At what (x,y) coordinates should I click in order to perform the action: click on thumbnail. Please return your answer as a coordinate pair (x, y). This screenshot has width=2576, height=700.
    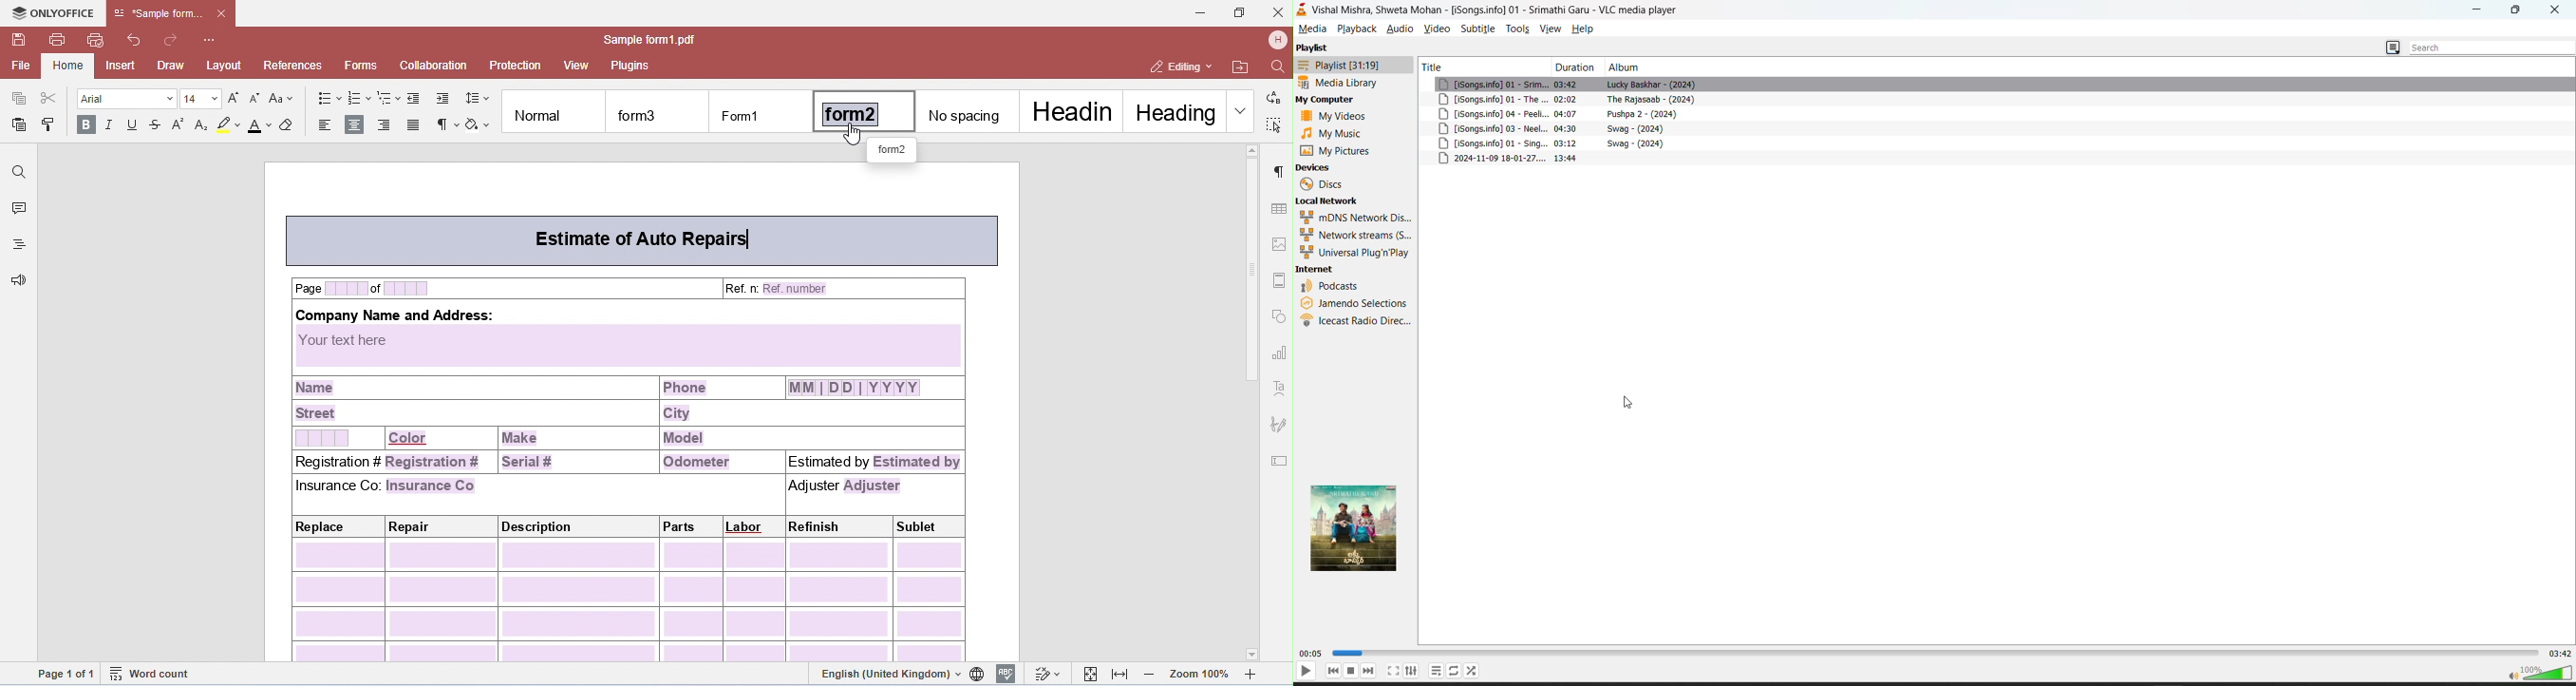
    Looking at the image, I should click on (1354, 528).